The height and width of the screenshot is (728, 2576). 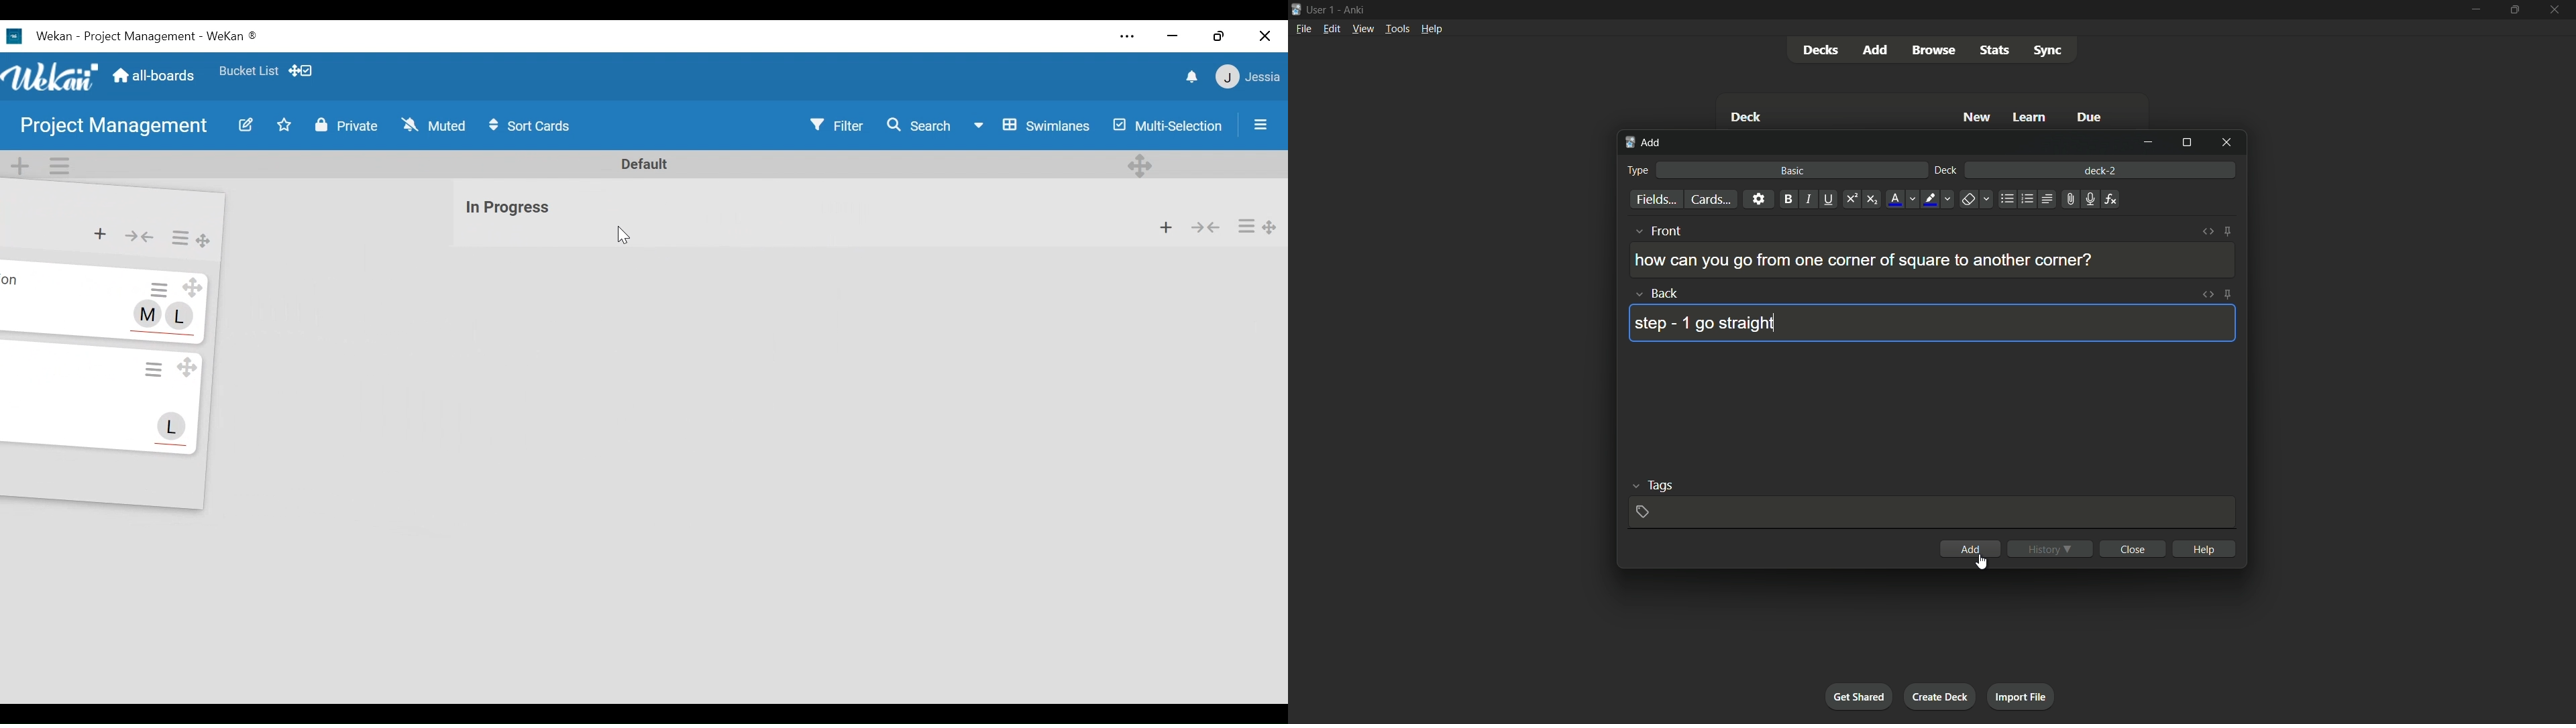 What do you see at coordinates (2050, 548) in the screenshot?
I see `history` at bounding box center [2050, 548].